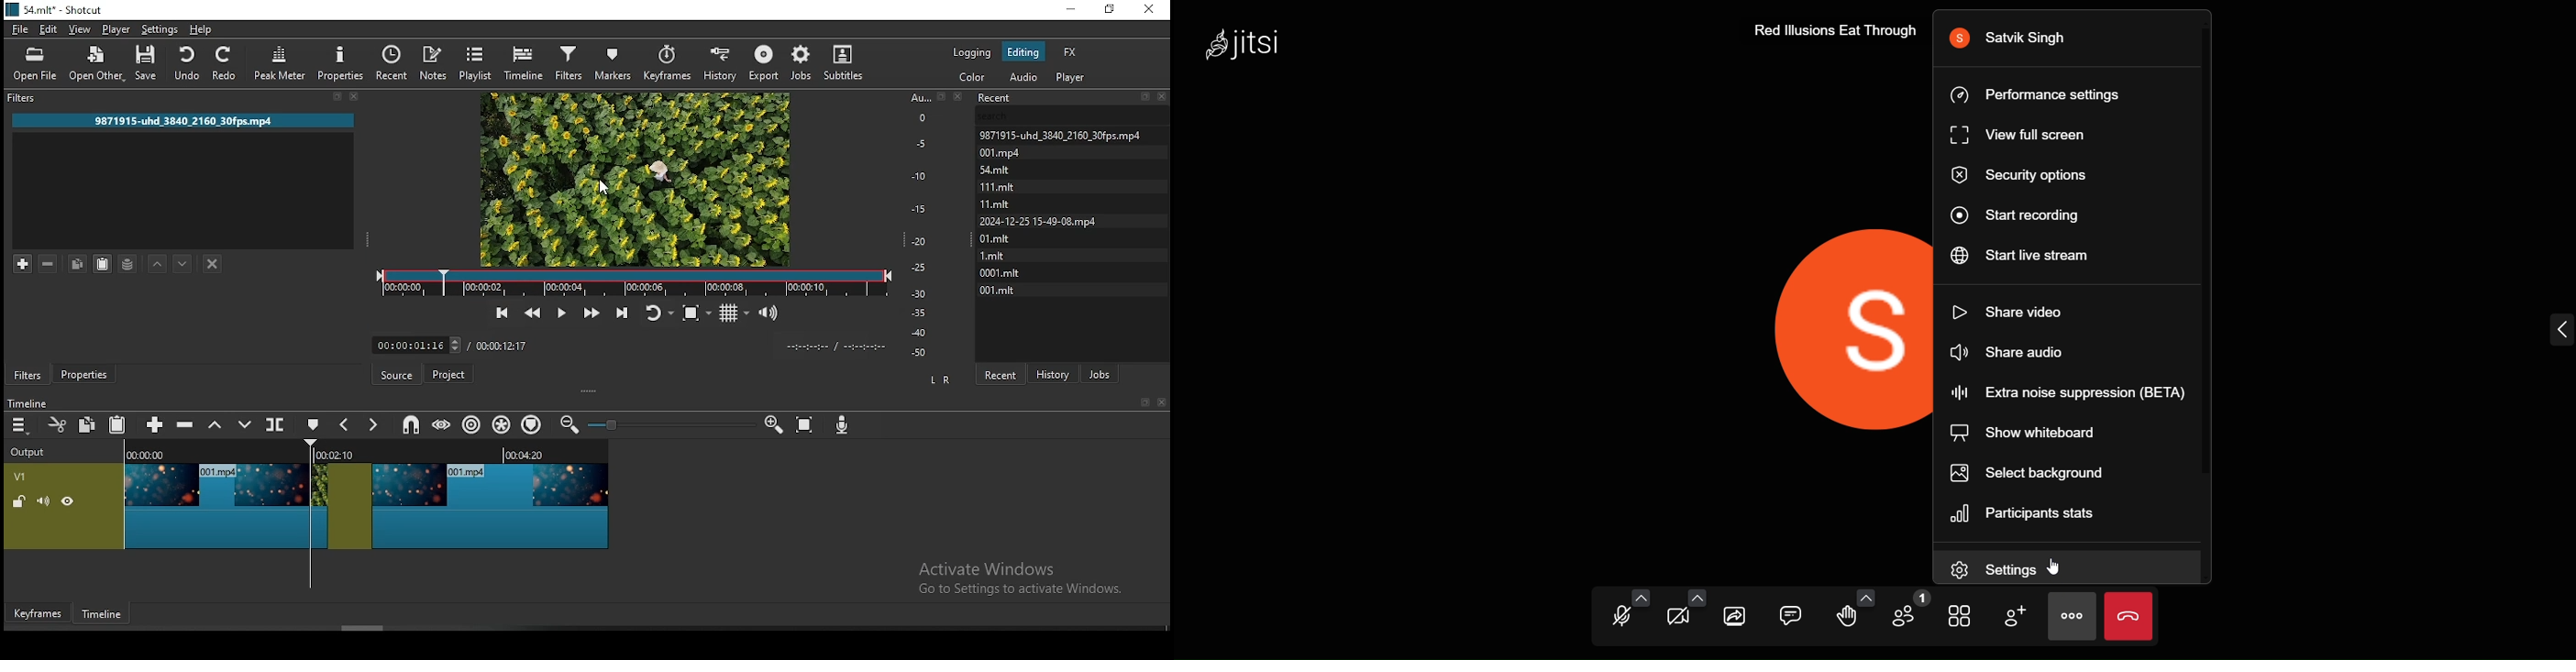 Image resolution: width=2576 pixels, height=672 pixels. I want to click on snap, so click(414, 424).